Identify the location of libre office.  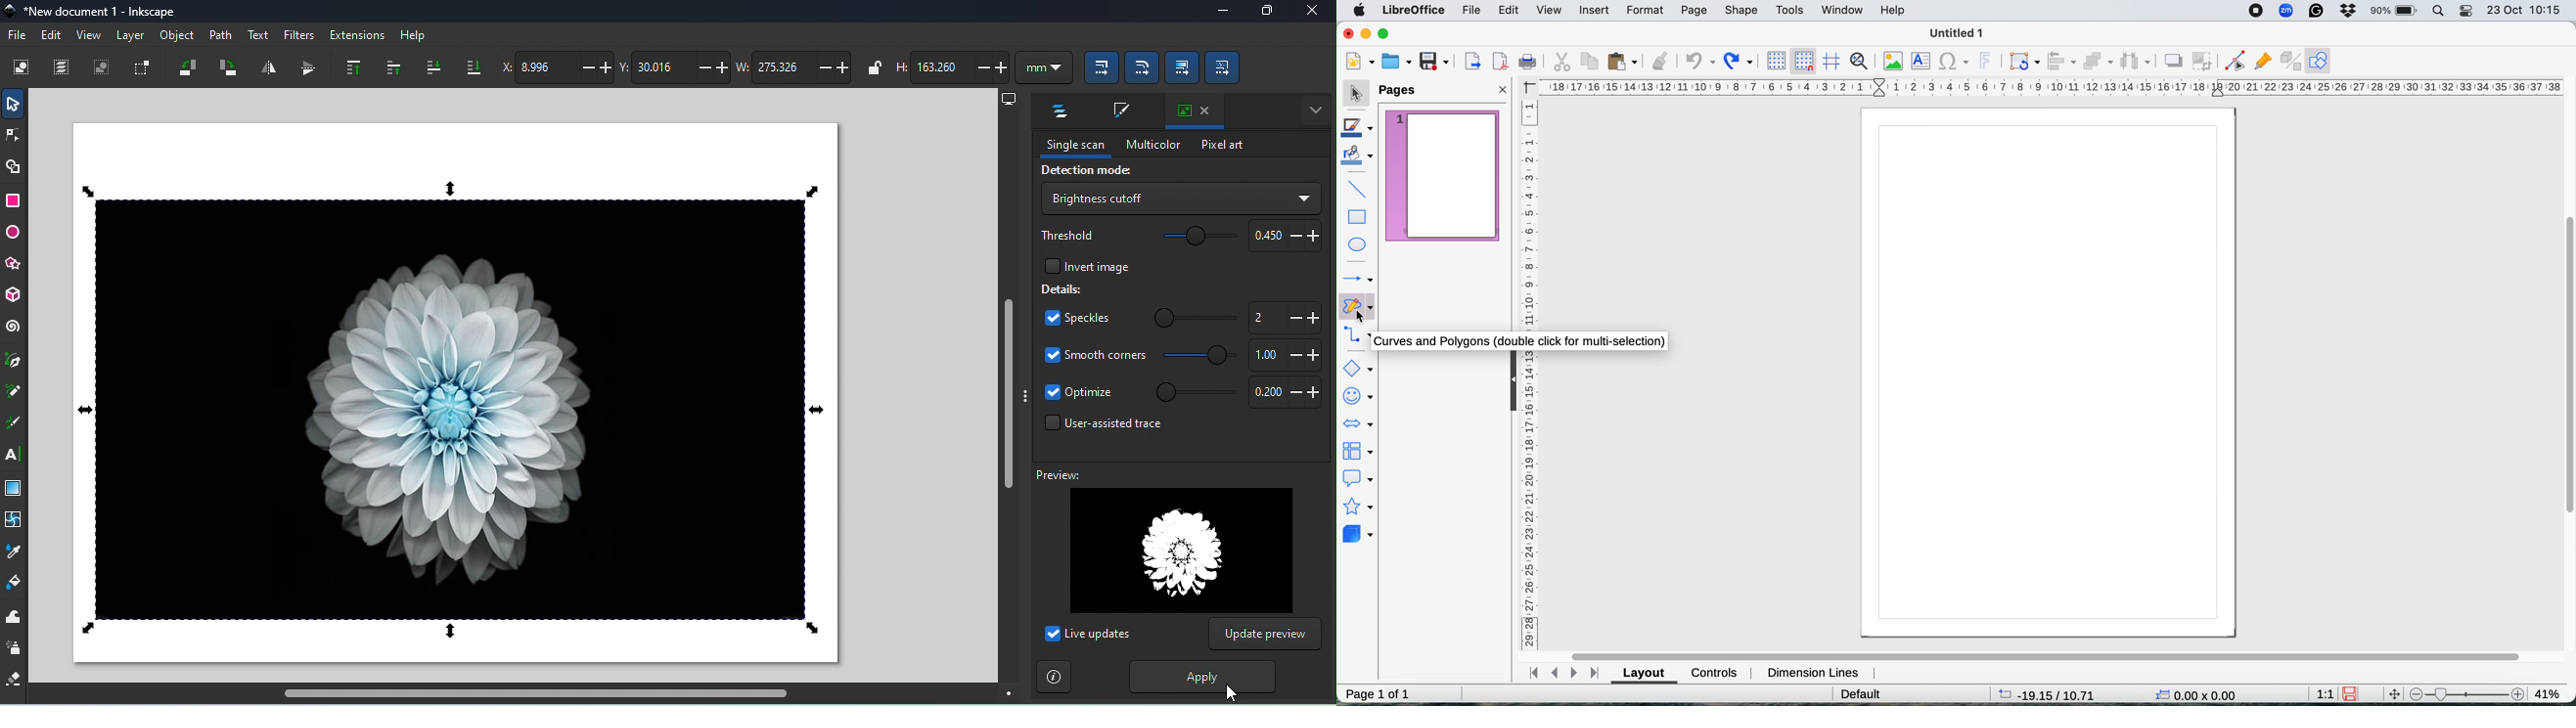
(1415, 11).